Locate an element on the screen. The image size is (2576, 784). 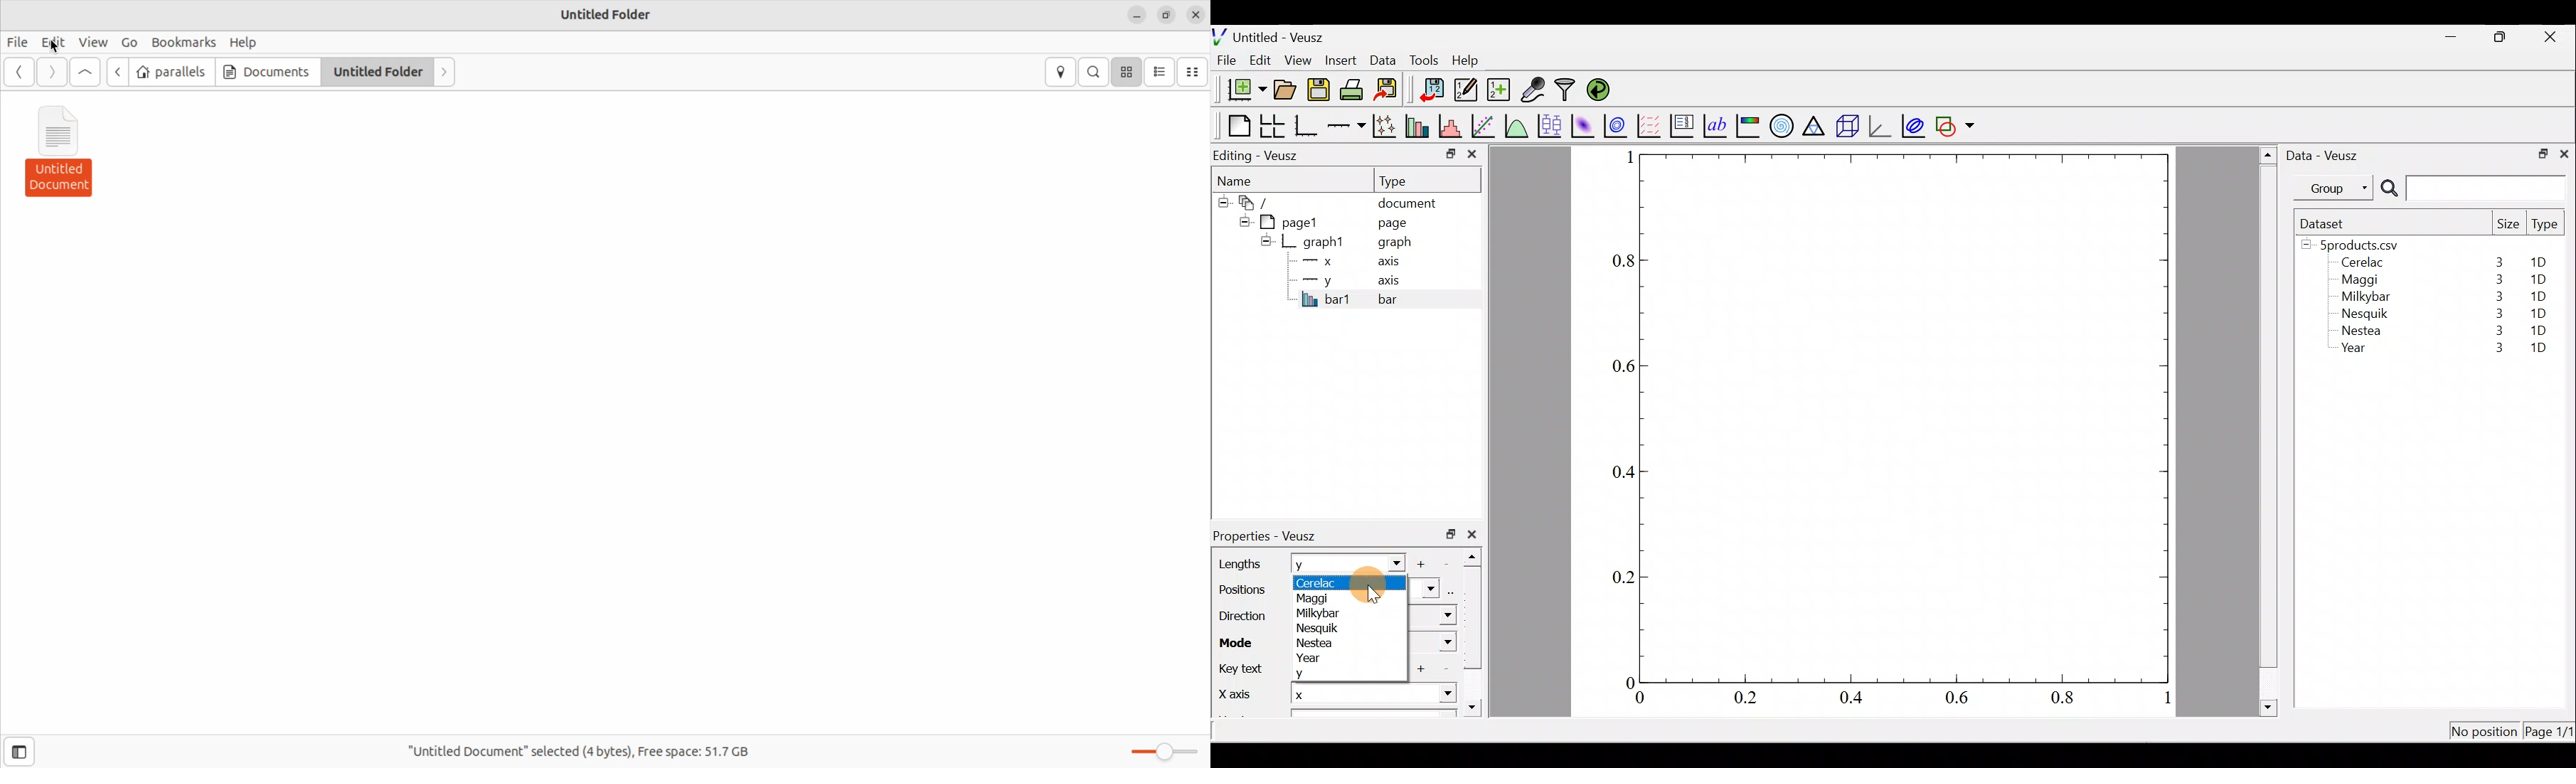
Polar graph is located at coordinates (1779, 124).